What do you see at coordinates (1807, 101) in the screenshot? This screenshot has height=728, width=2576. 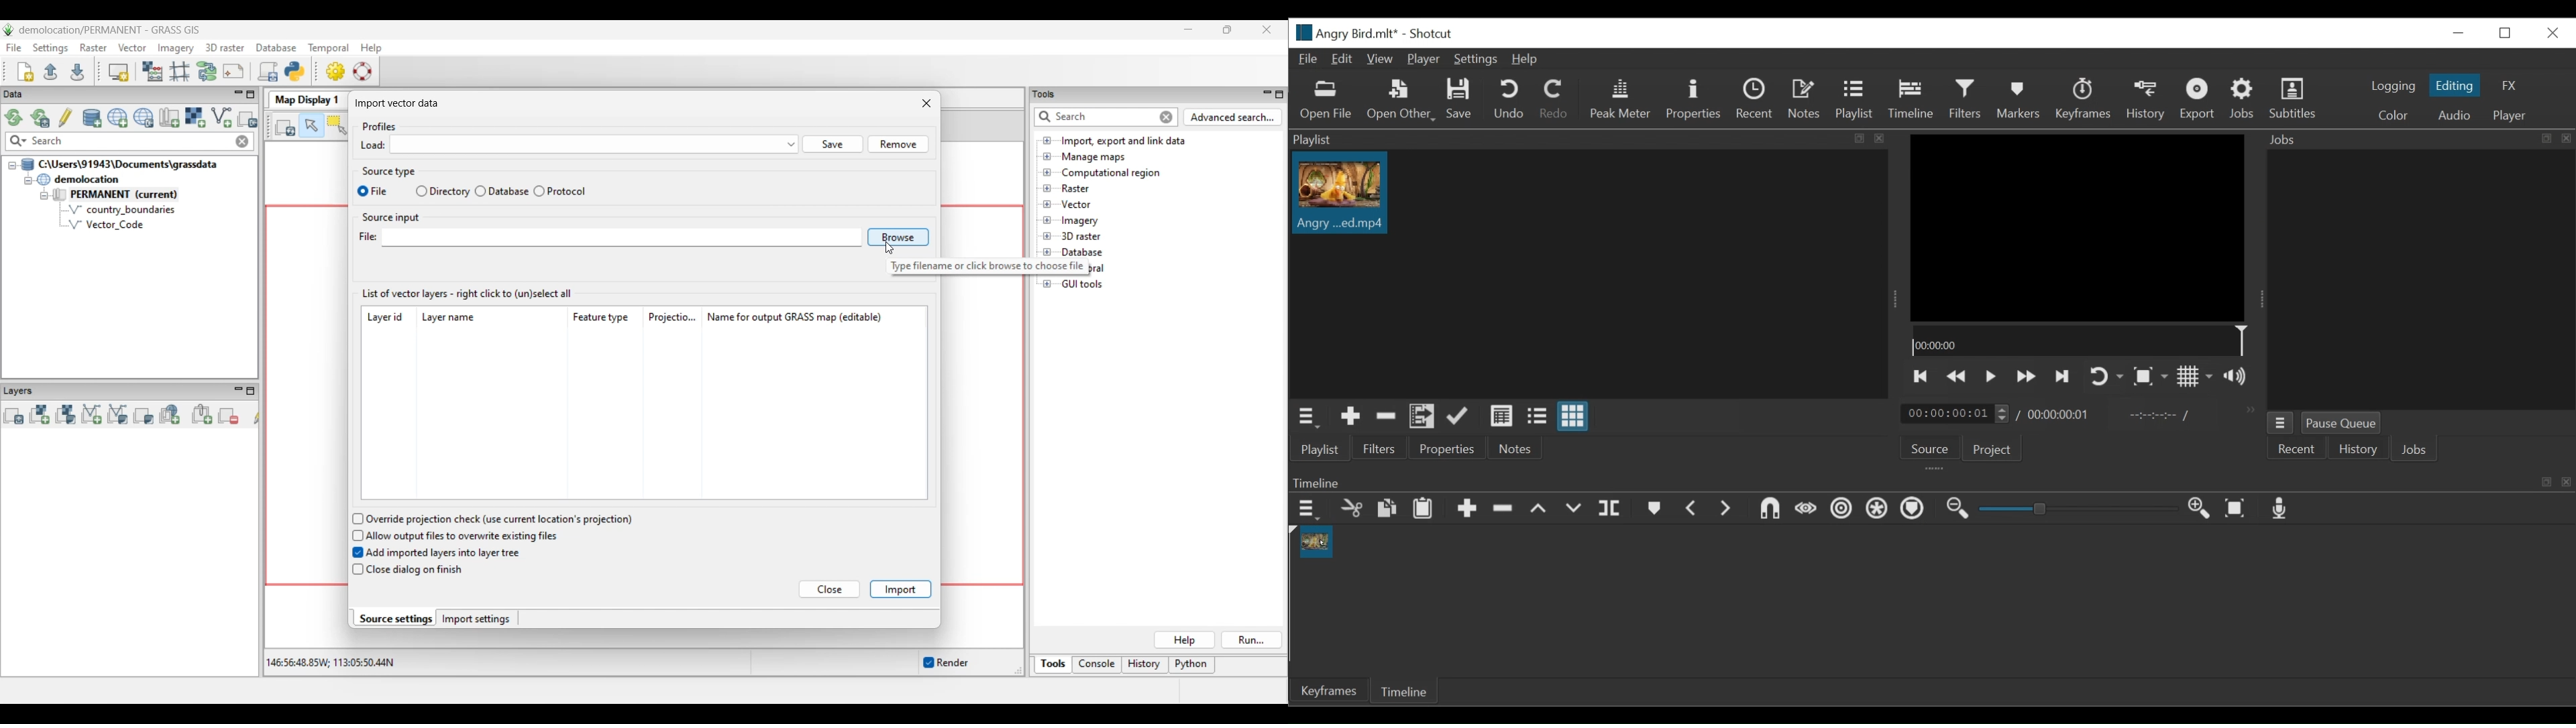 I see `Notes` at bounding box center [1807, 101].